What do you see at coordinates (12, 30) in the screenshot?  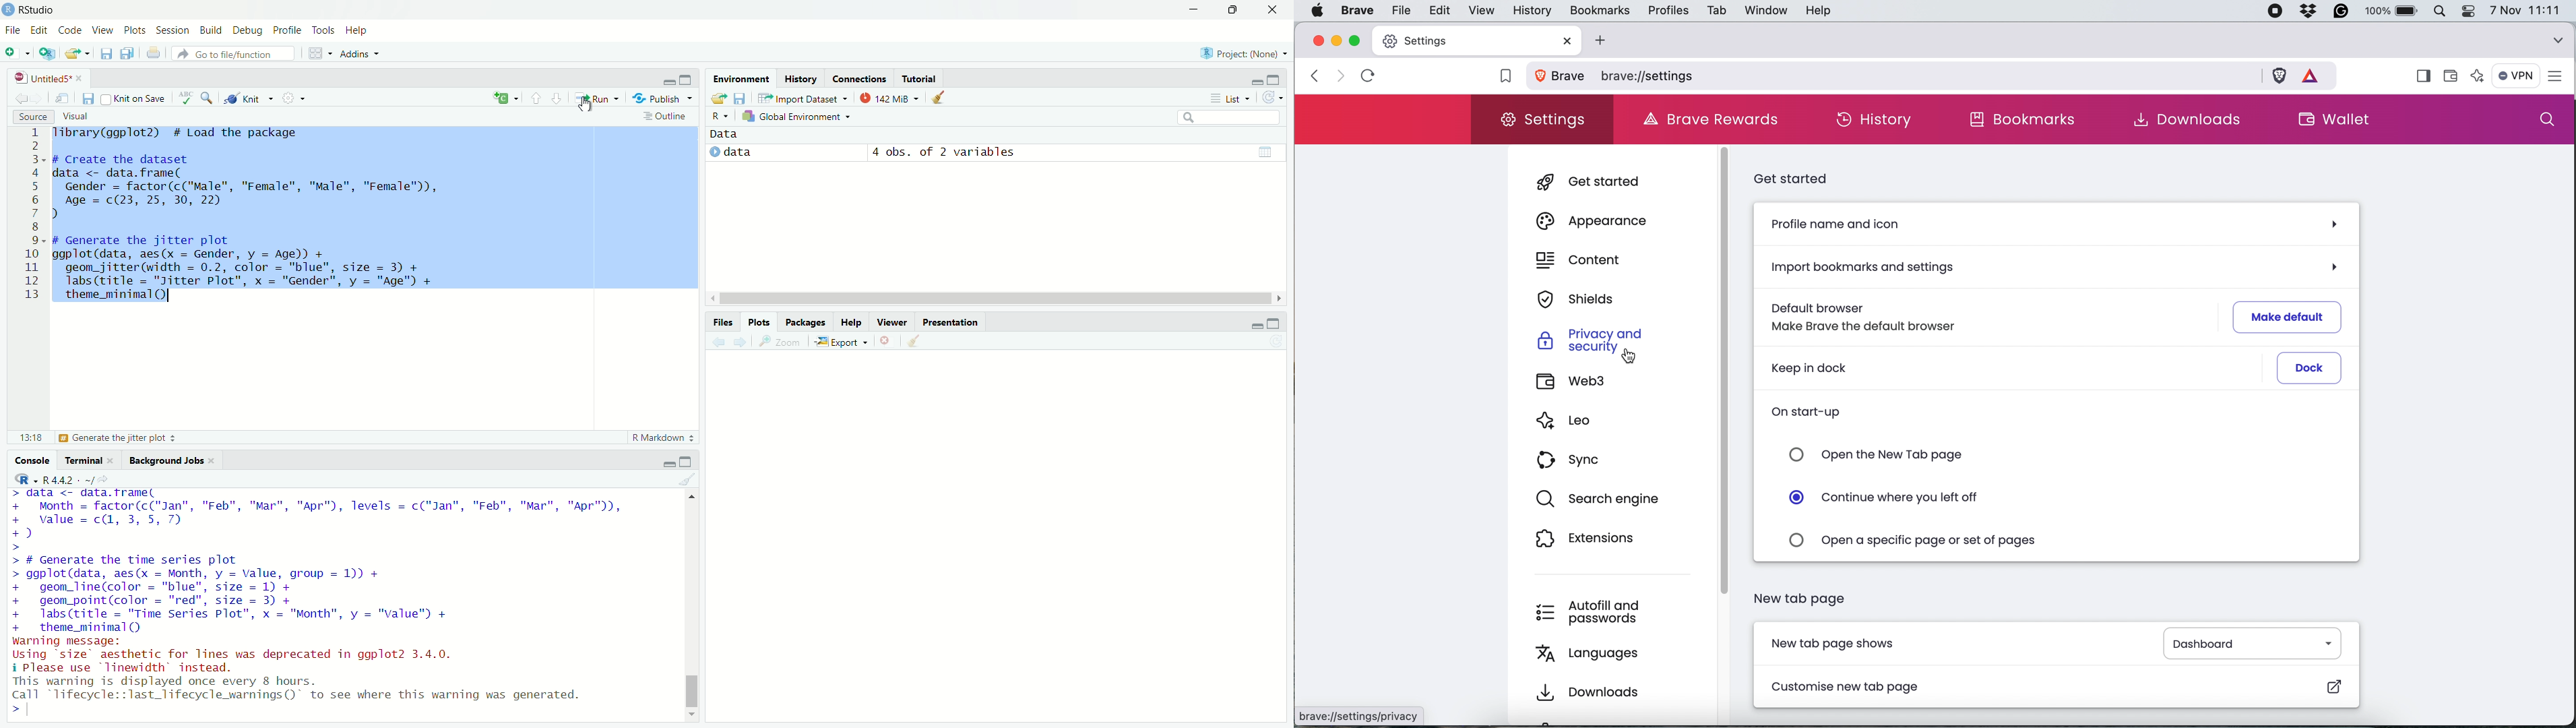 I see `file` at bounding box center [12, 30].